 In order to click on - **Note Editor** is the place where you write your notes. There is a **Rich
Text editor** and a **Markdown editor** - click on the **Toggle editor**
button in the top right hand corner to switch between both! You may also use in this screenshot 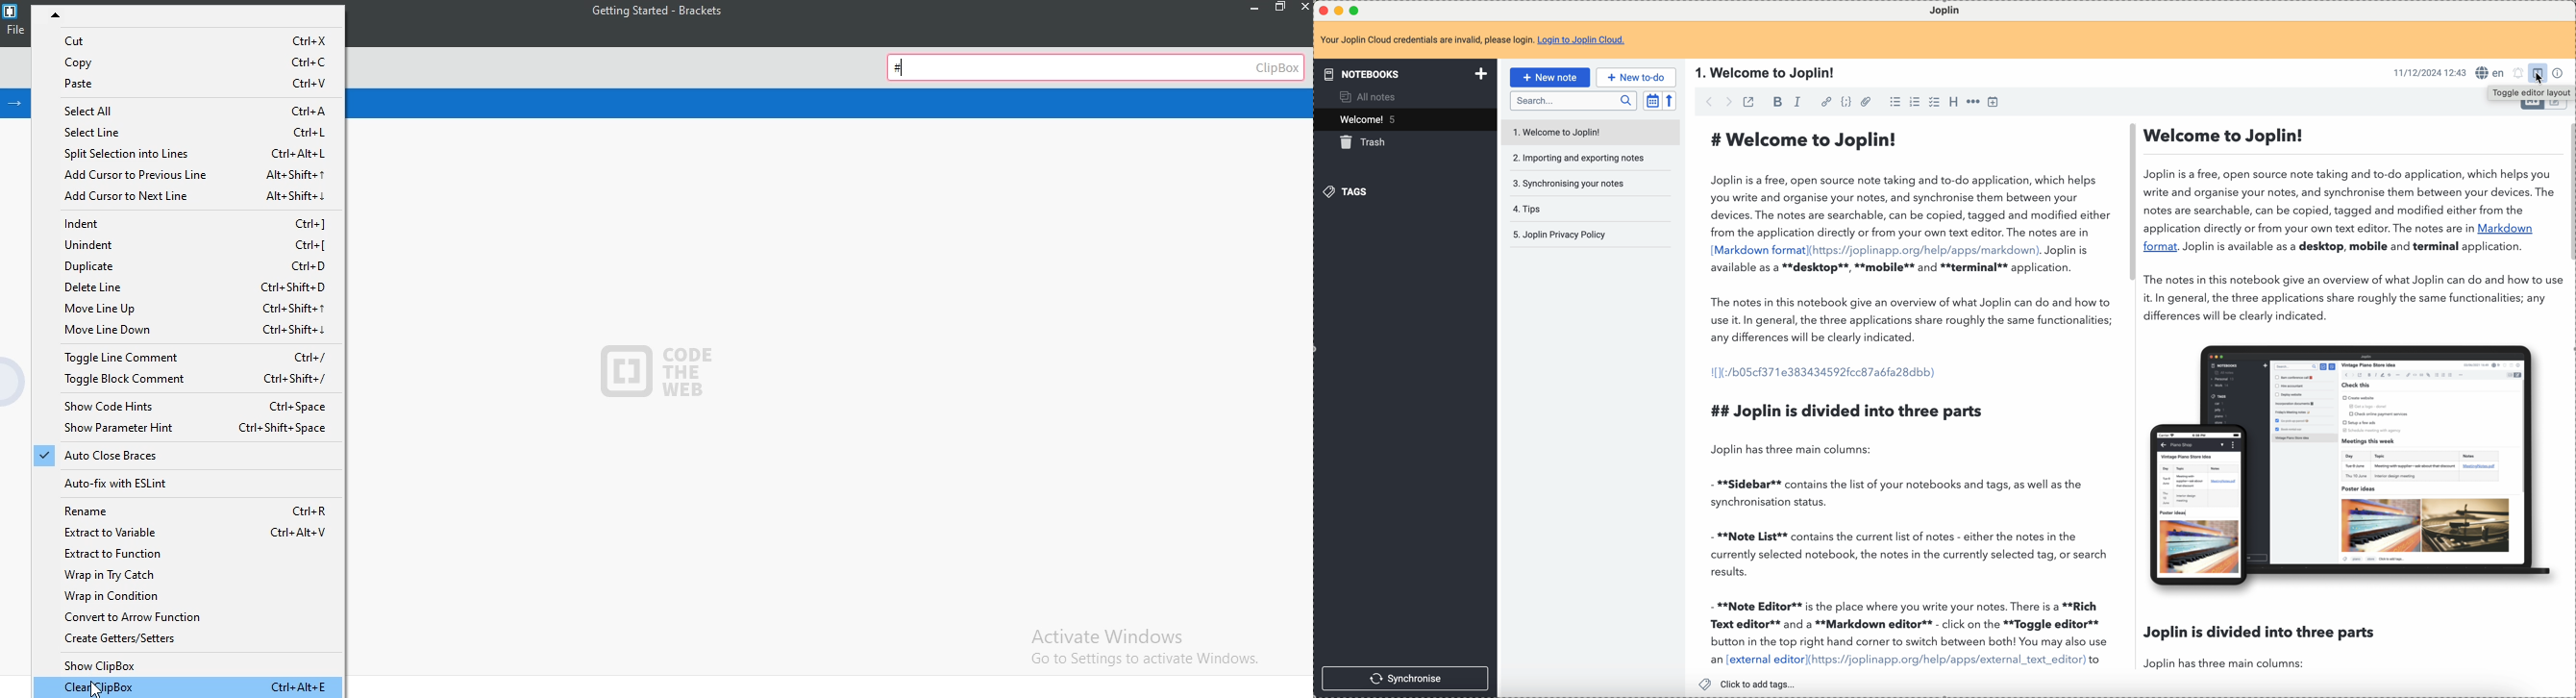, I will do `click(1910, 621)`.